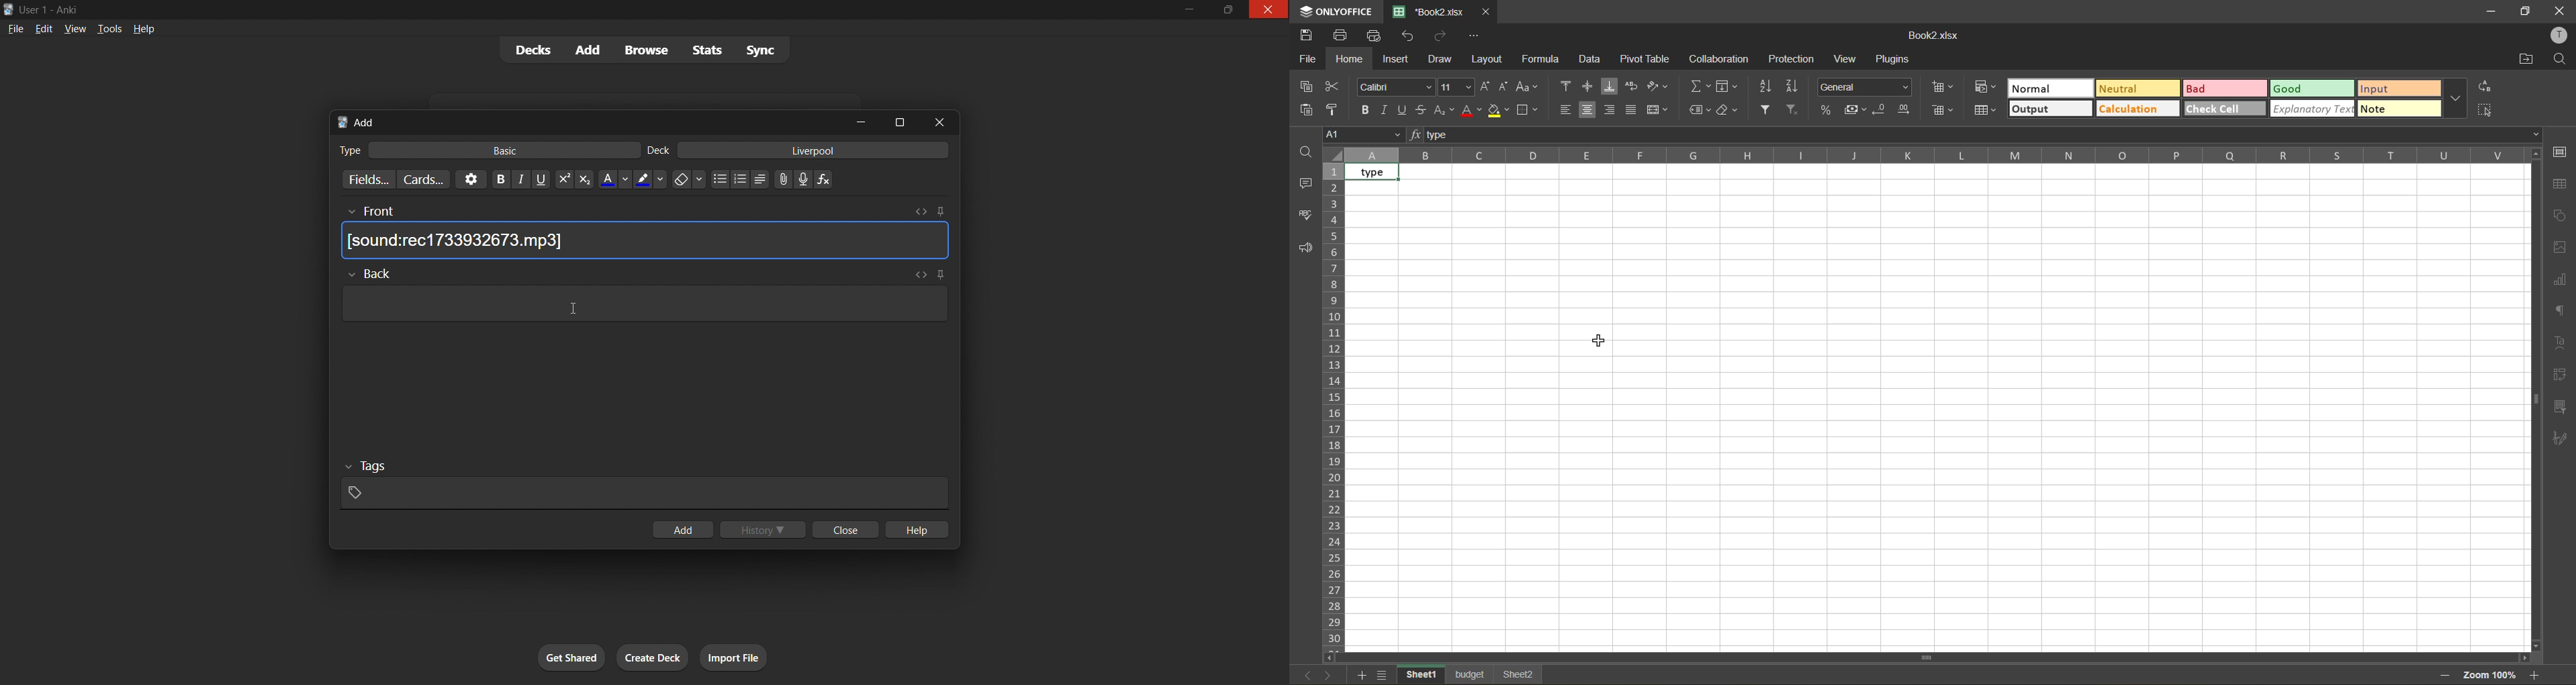 The height and width of the screenshot is (700, 2576). I want to click on zoom factor, so click(2492, 676).